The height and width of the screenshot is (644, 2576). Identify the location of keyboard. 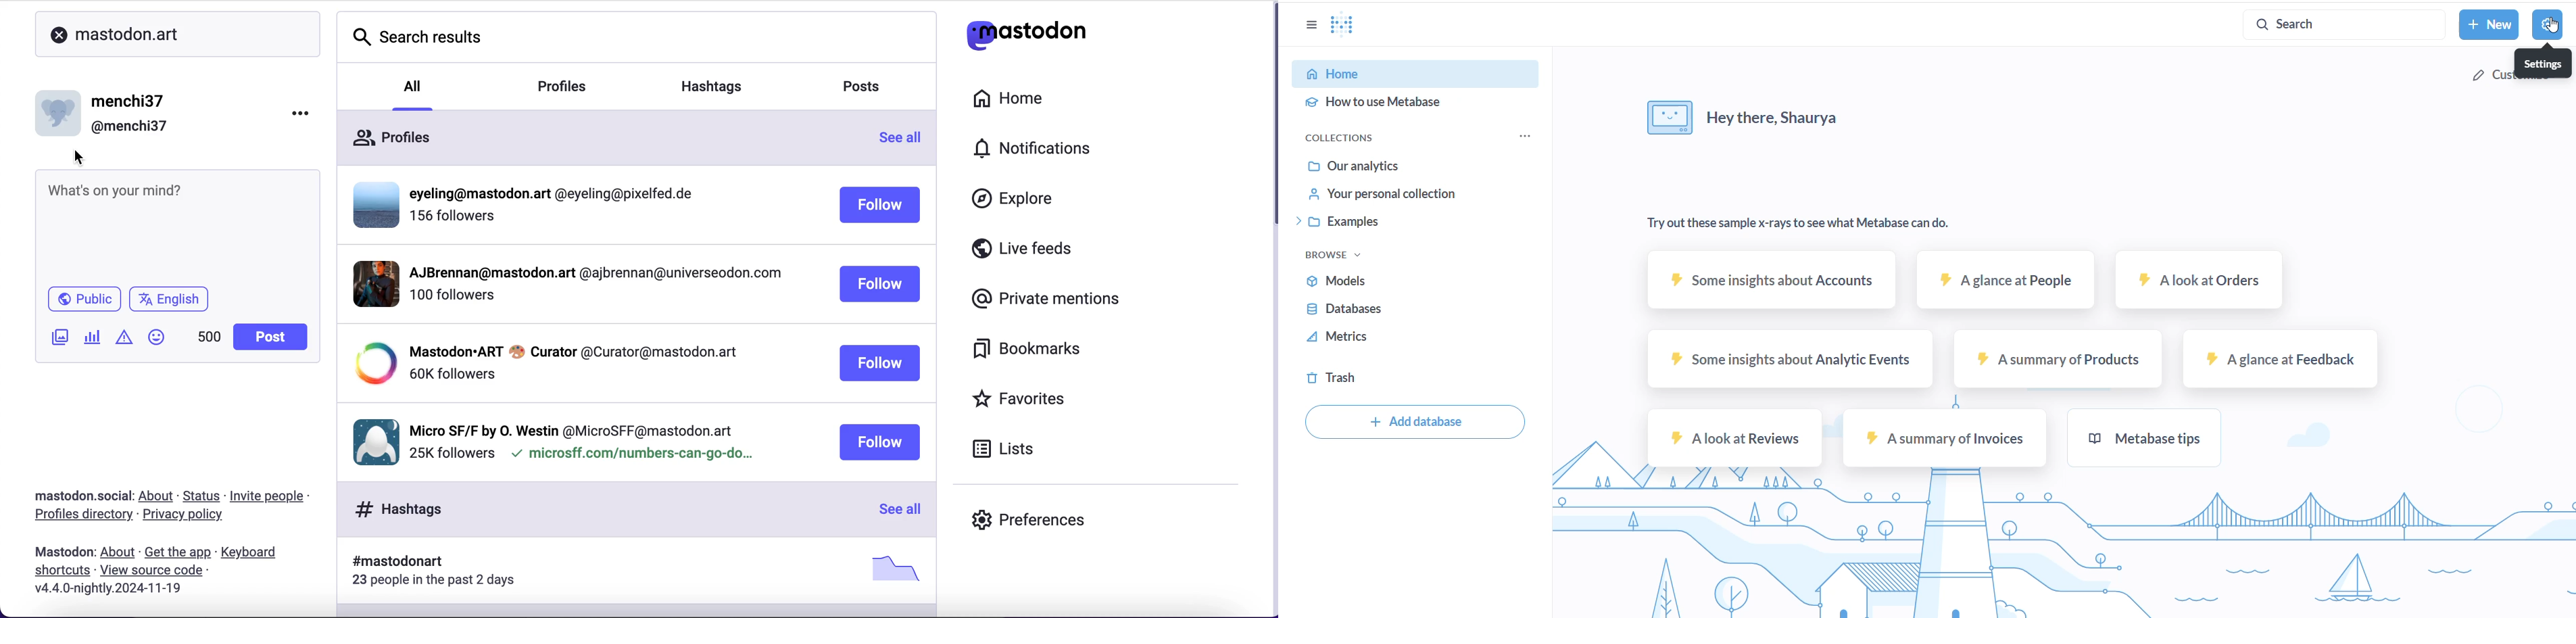
(254, 553).